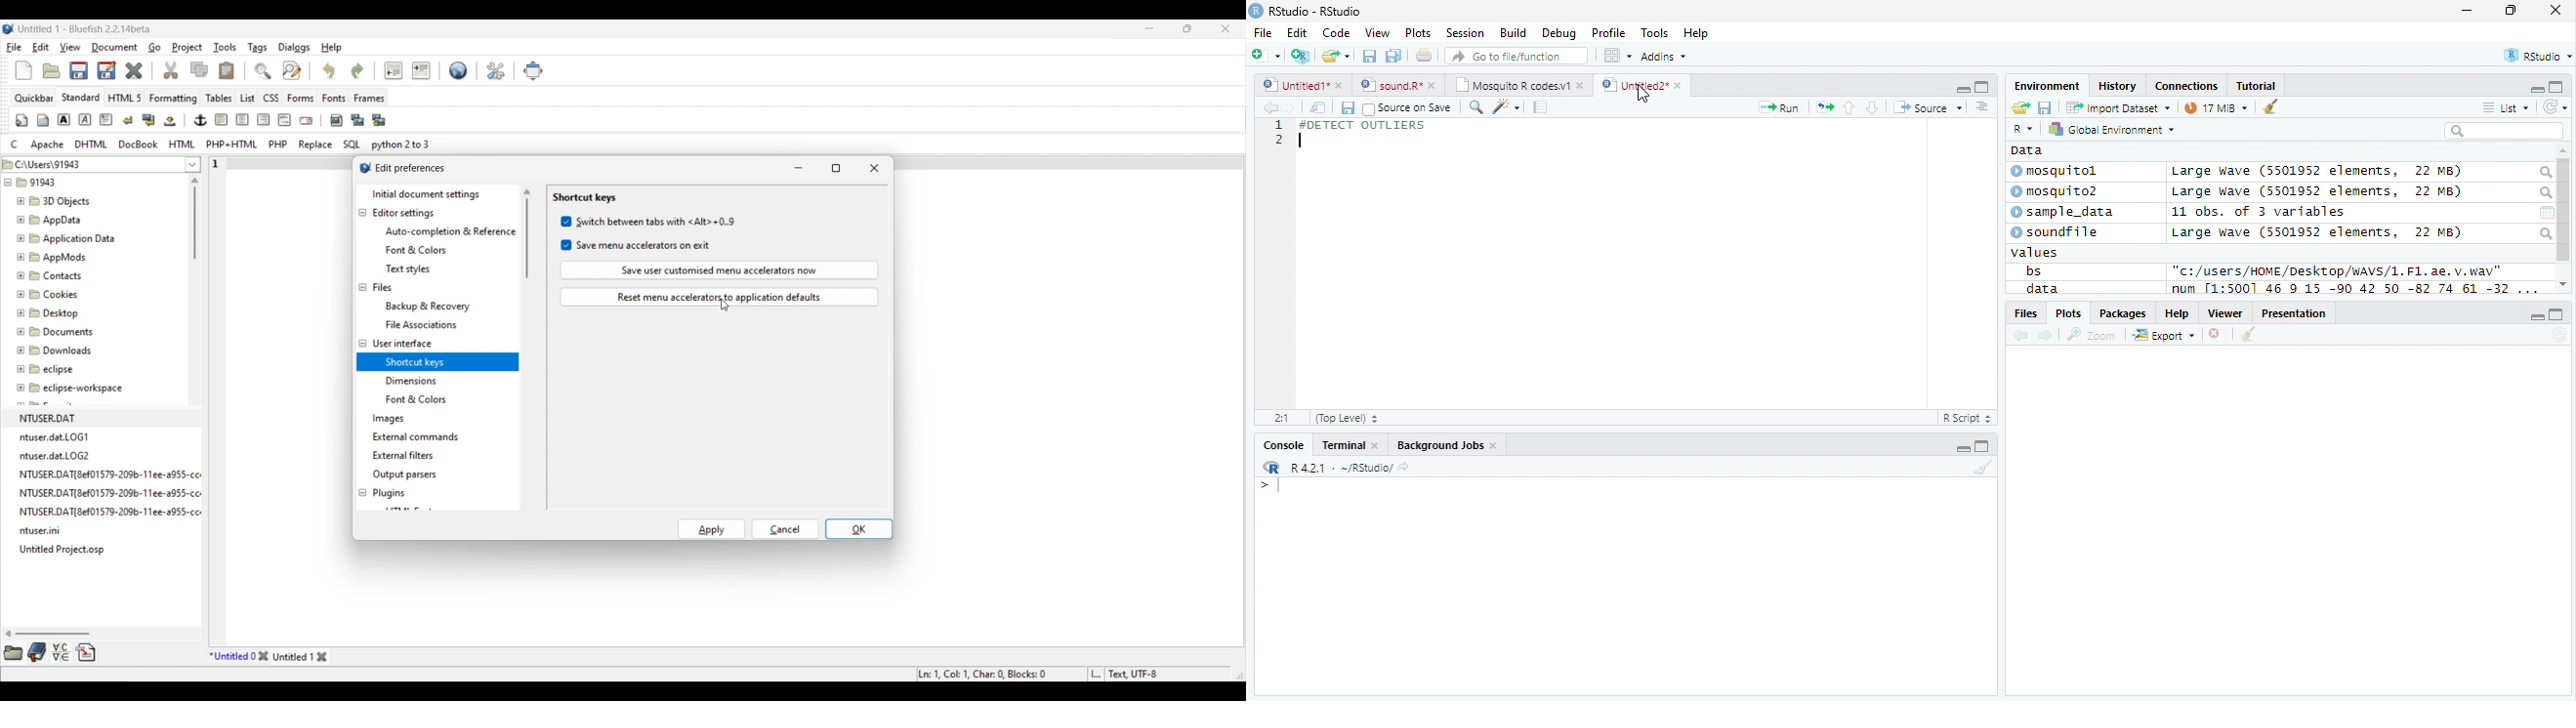 This screenshot has height=728, width=2576. What do you see at coordinates (1445, 445) in the screenshot?
I see `Background Jobs` at bounding box center [1445, 445].